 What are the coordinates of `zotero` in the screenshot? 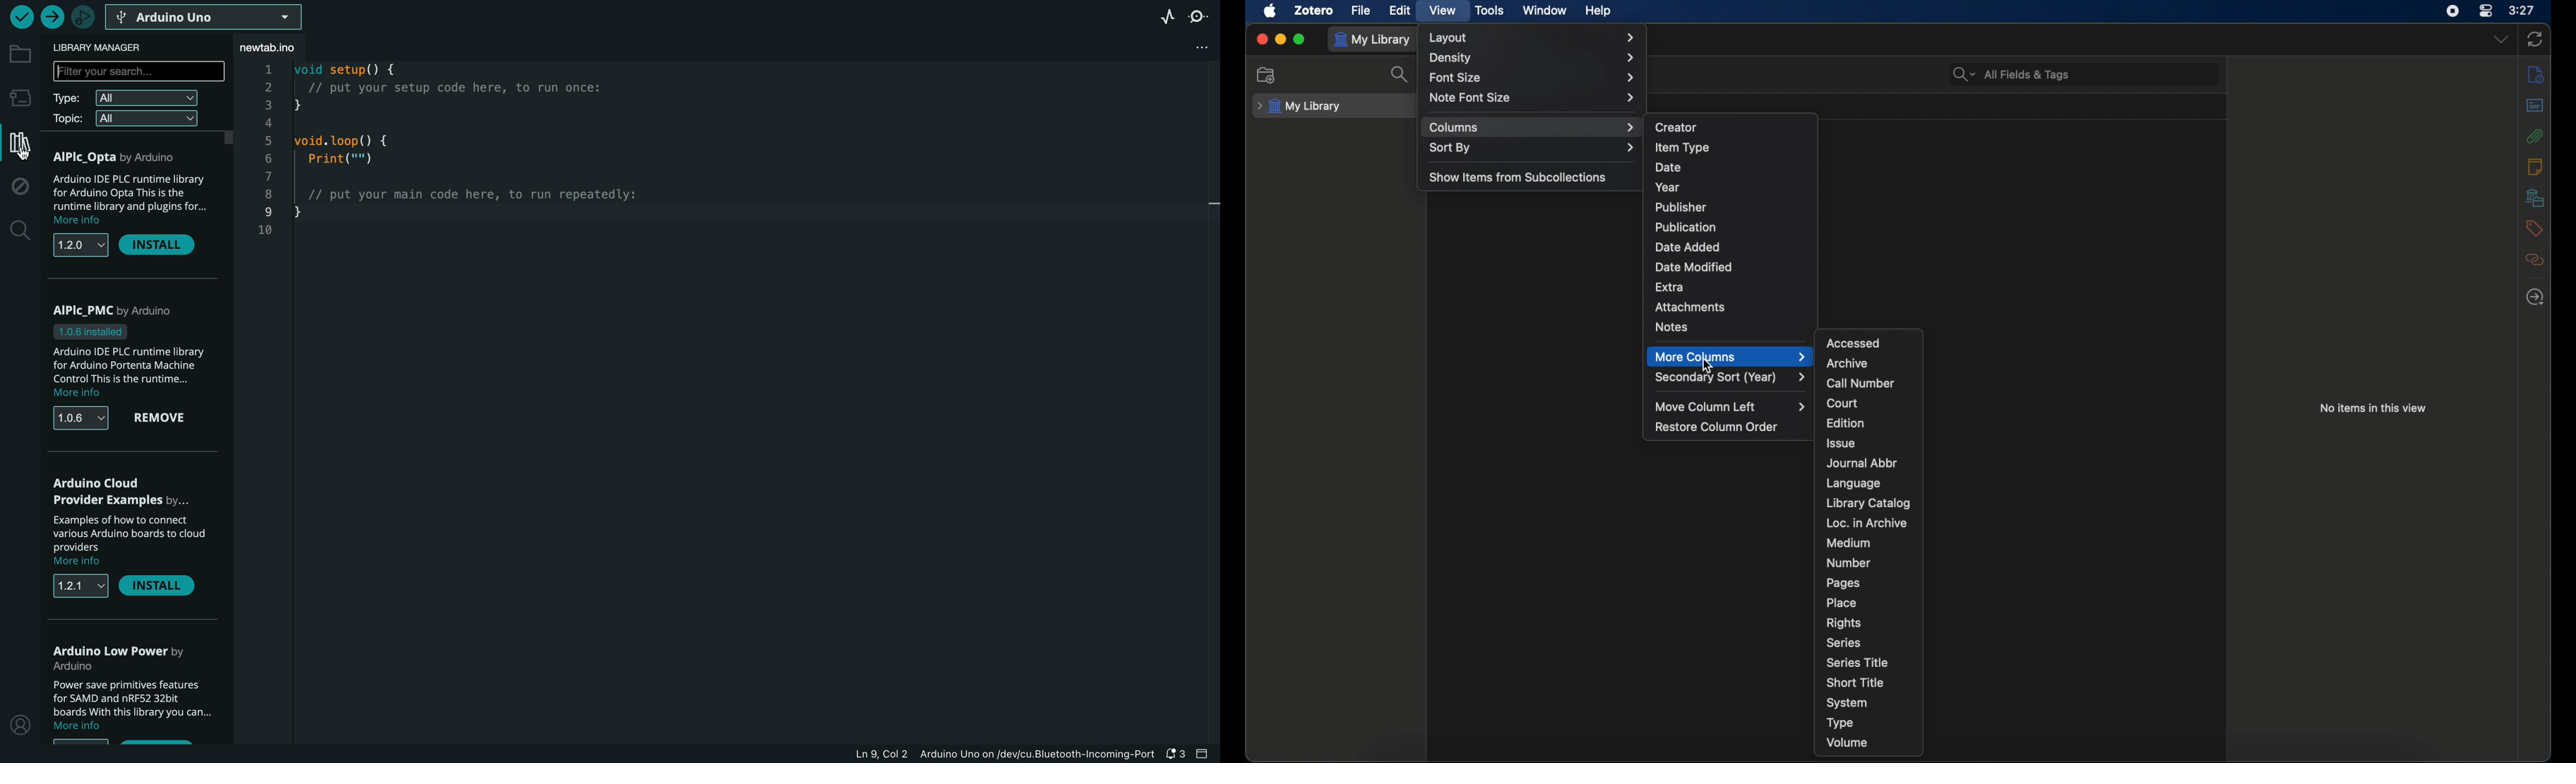 It's located at (1313, 11).